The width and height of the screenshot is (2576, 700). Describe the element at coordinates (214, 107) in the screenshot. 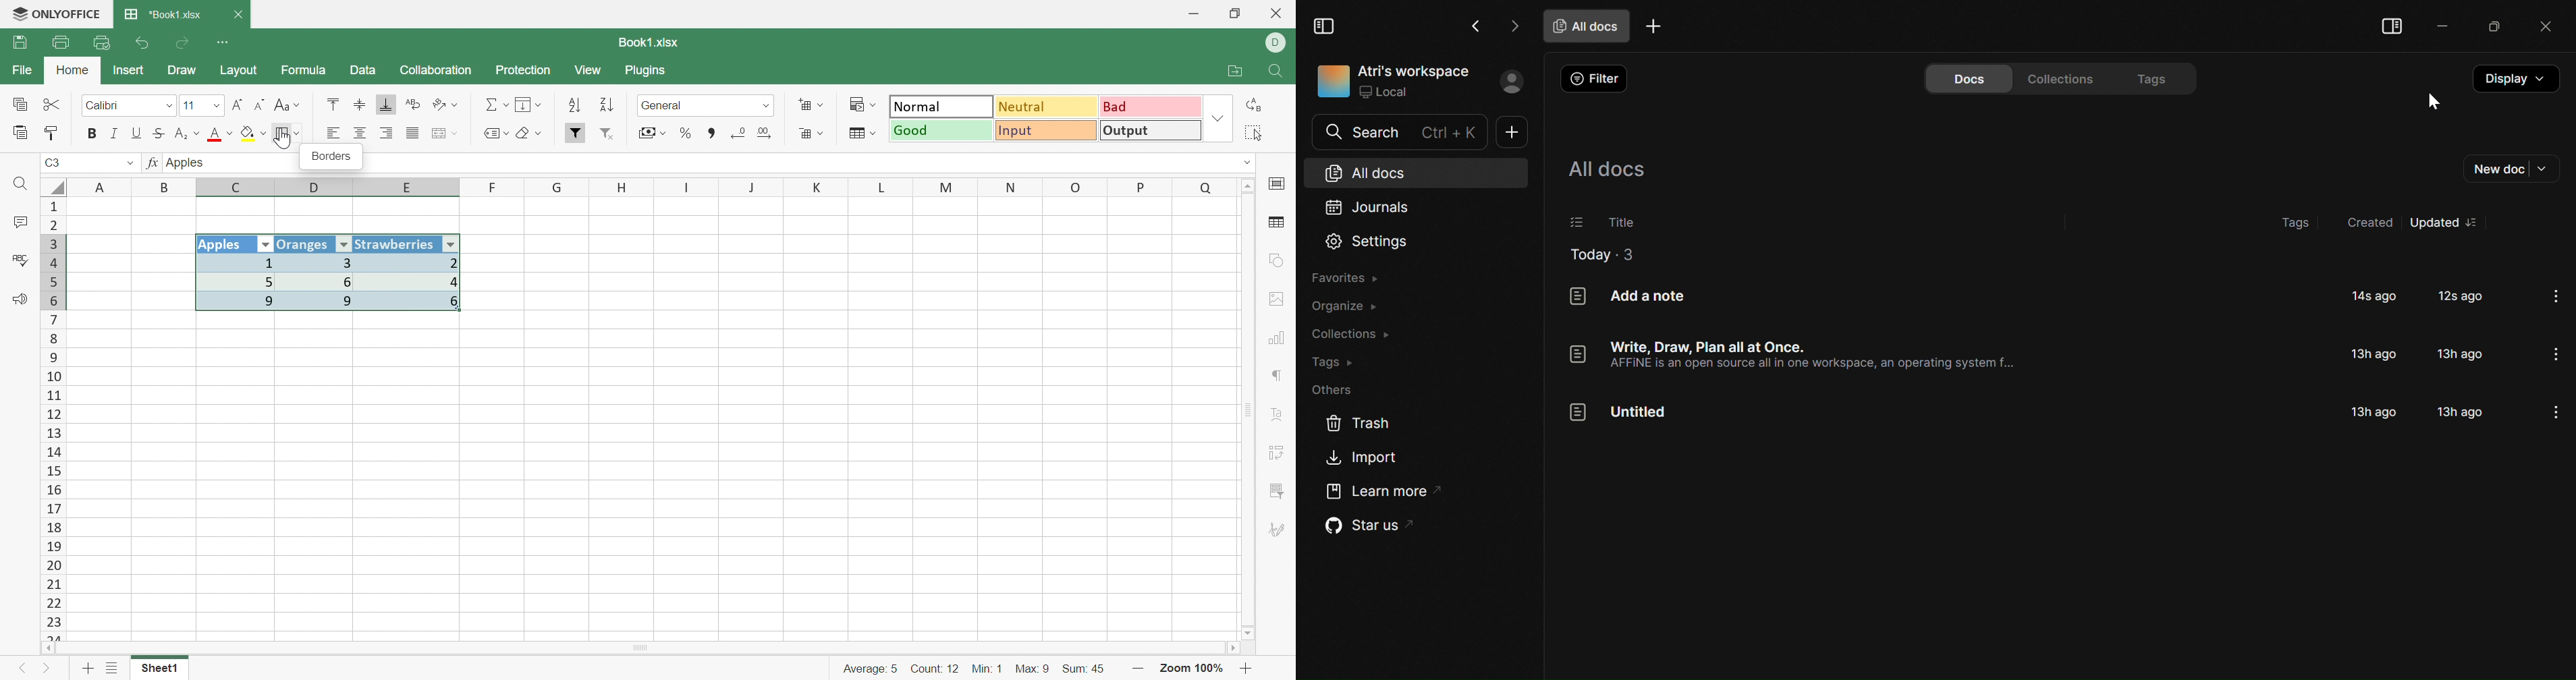

I see `Drop Down` at that location.